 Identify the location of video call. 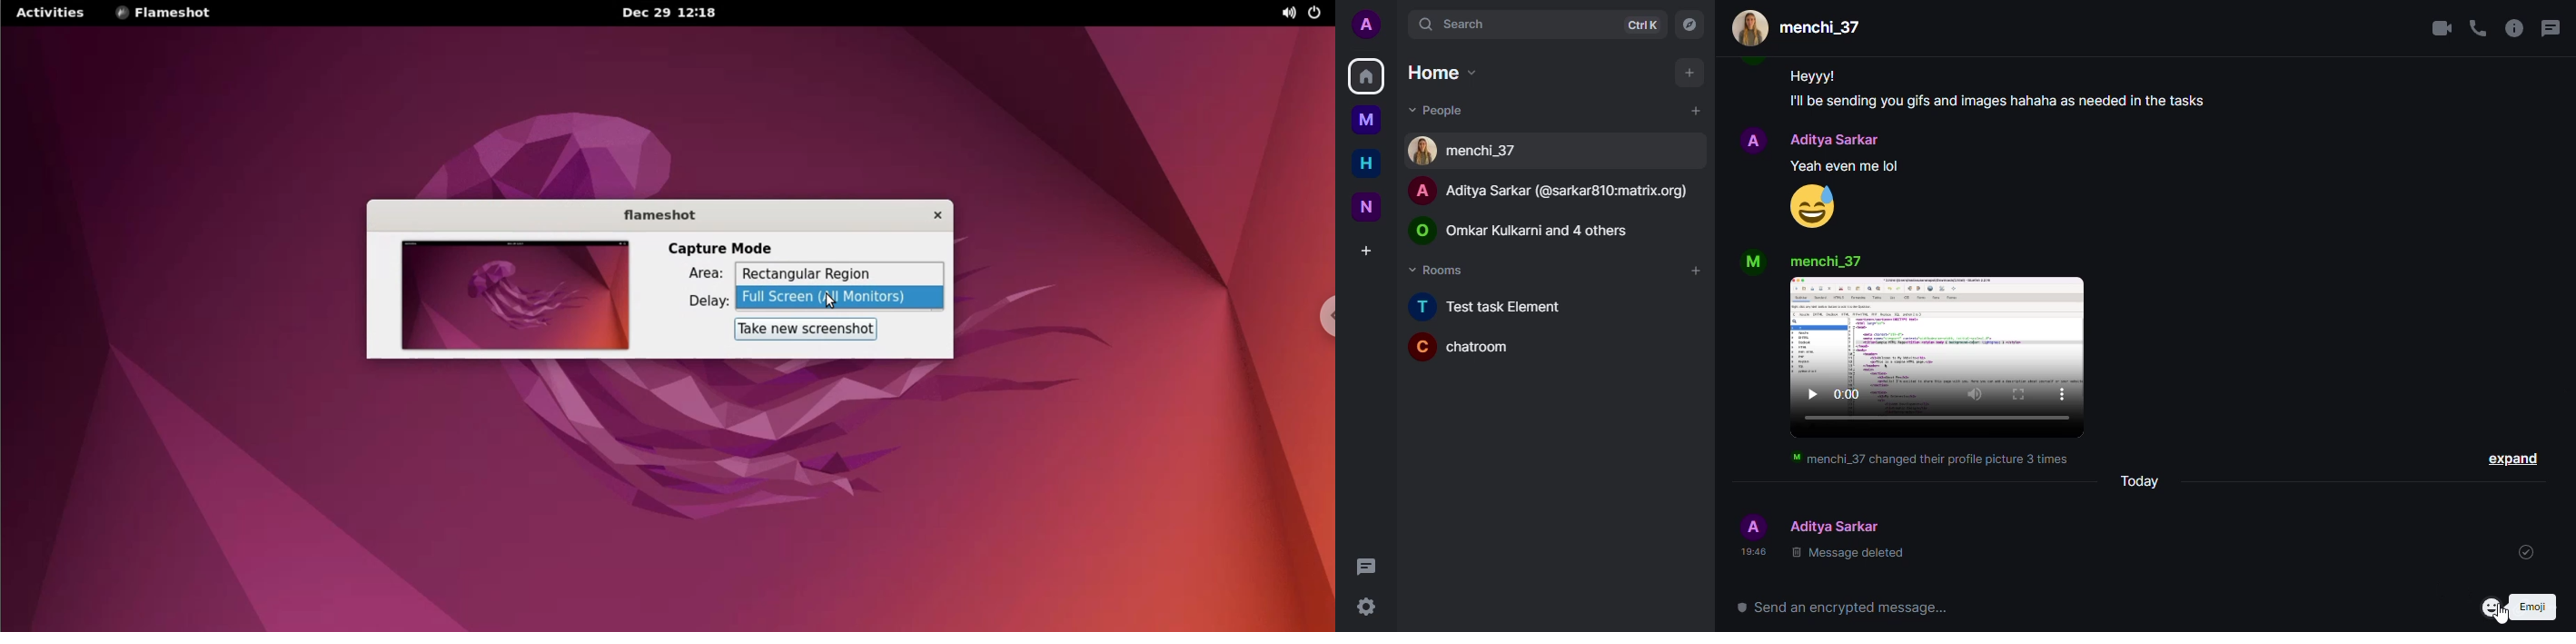
(2434, 27).